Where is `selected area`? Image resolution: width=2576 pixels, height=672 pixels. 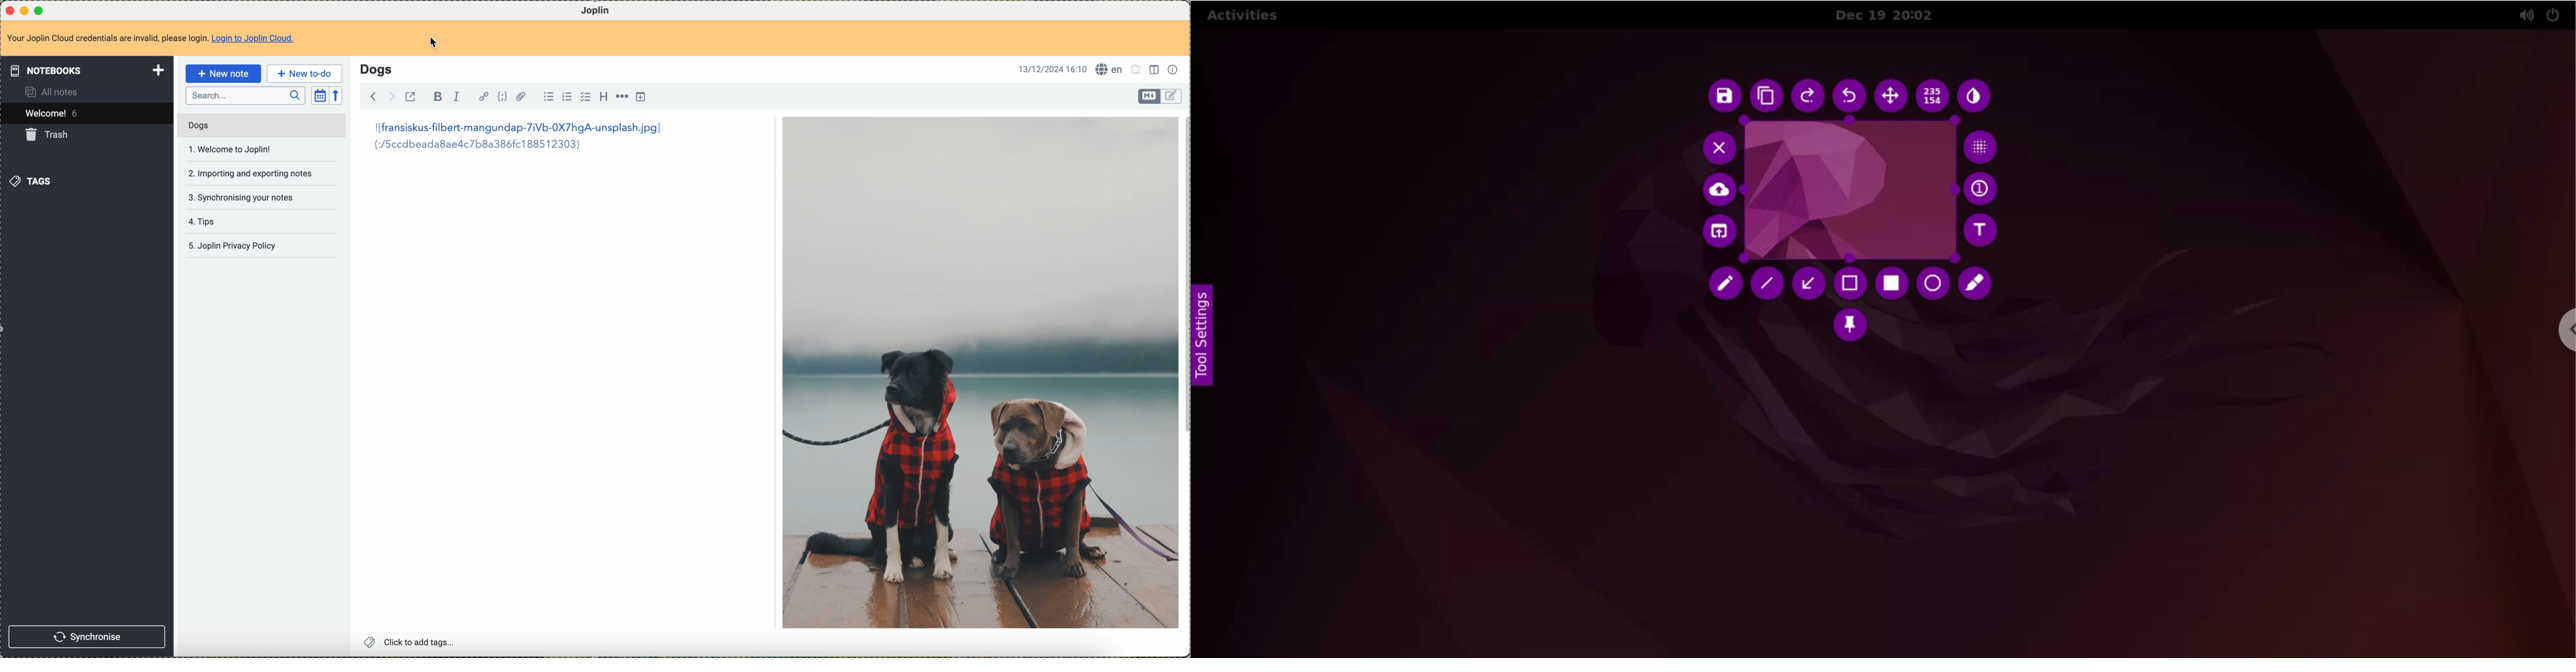 selected area is located at coordinates (1852, 188).